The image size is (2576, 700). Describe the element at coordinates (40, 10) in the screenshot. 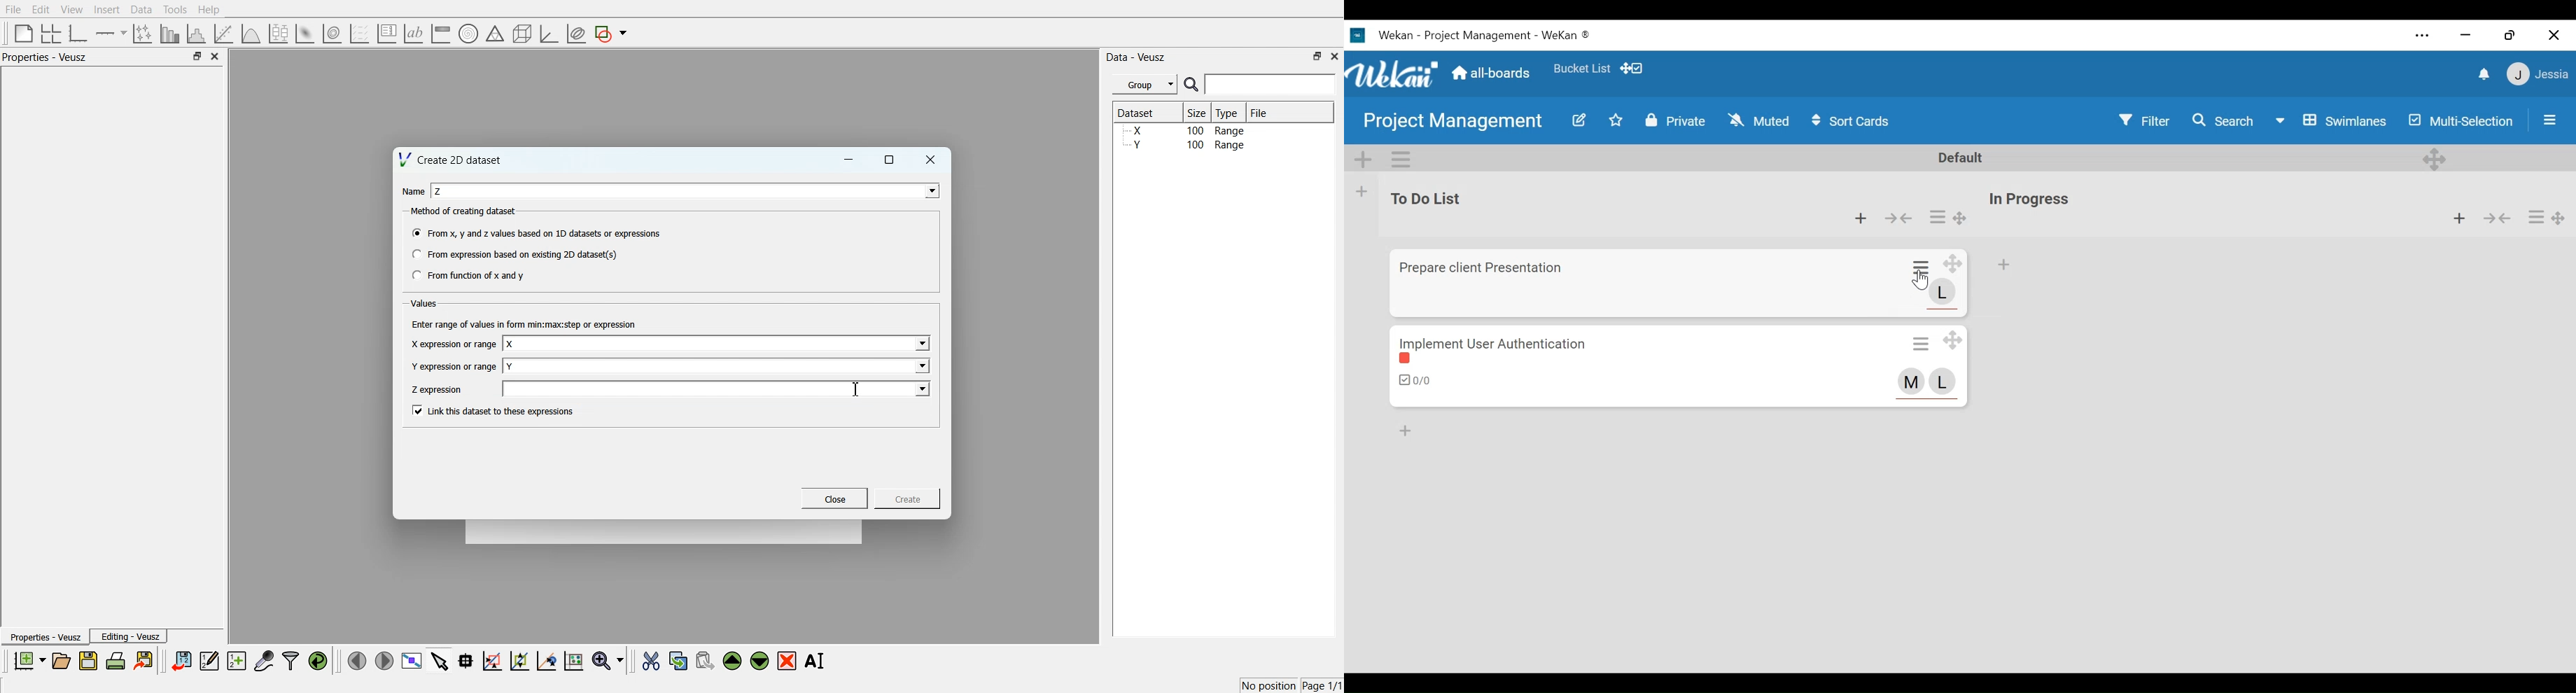

I see `Edit` at that location.